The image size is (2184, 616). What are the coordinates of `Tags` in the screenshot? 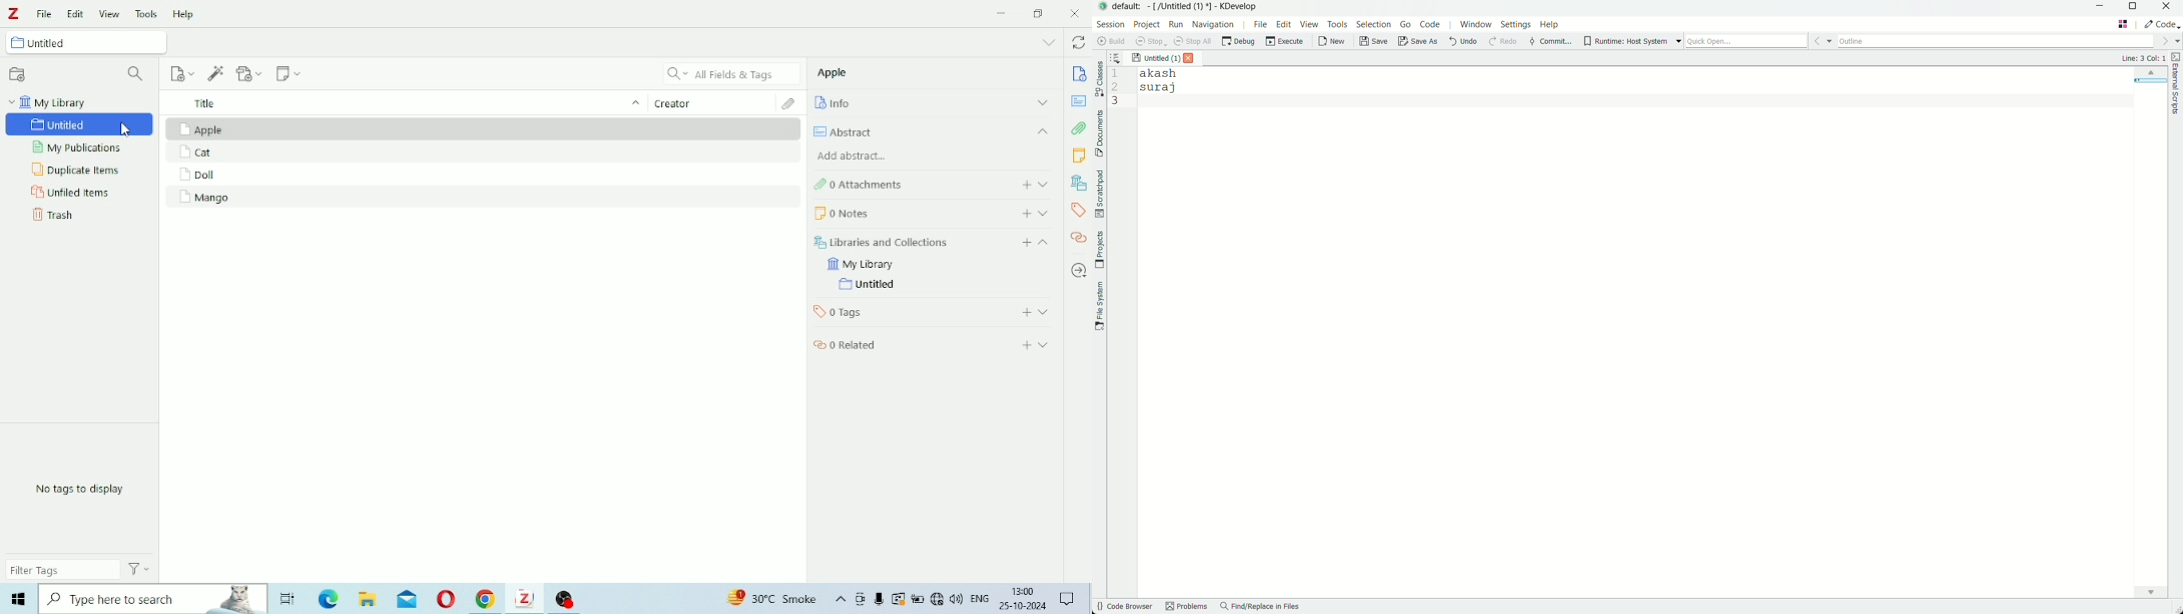 It's located at (1077, 209).